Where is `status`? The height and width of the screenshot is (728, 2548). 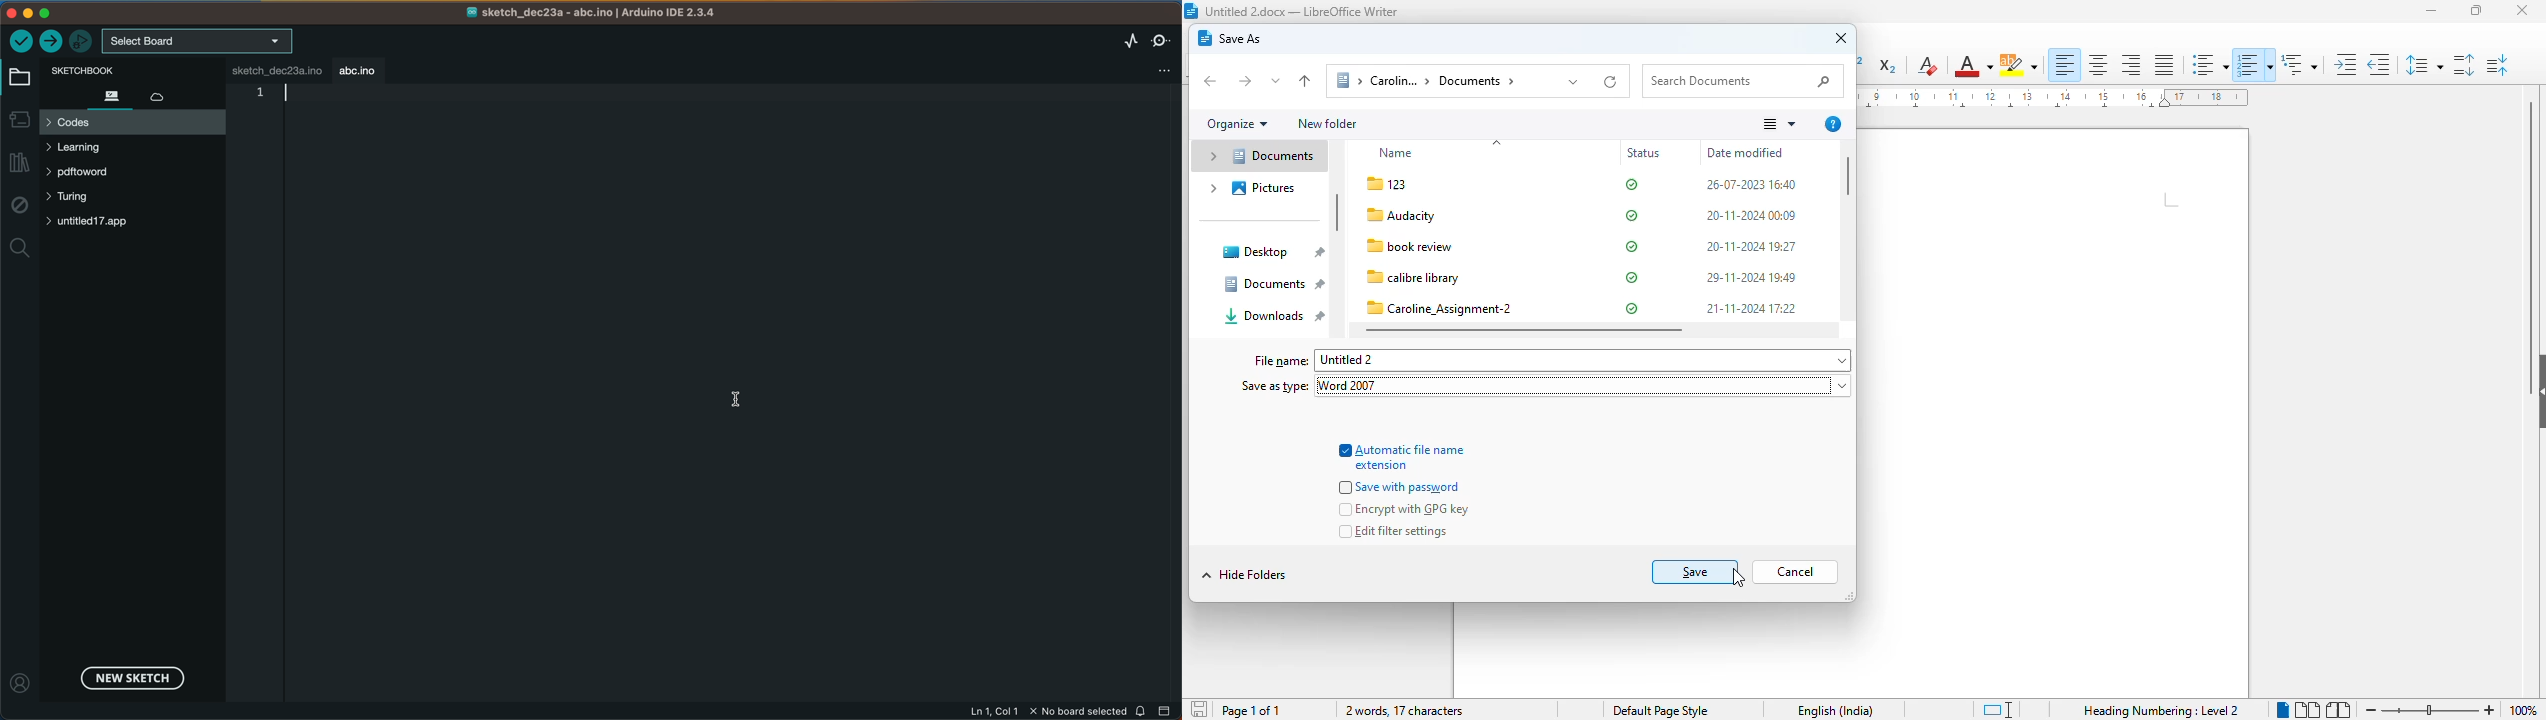 status is located at coordinates (1646, 154).